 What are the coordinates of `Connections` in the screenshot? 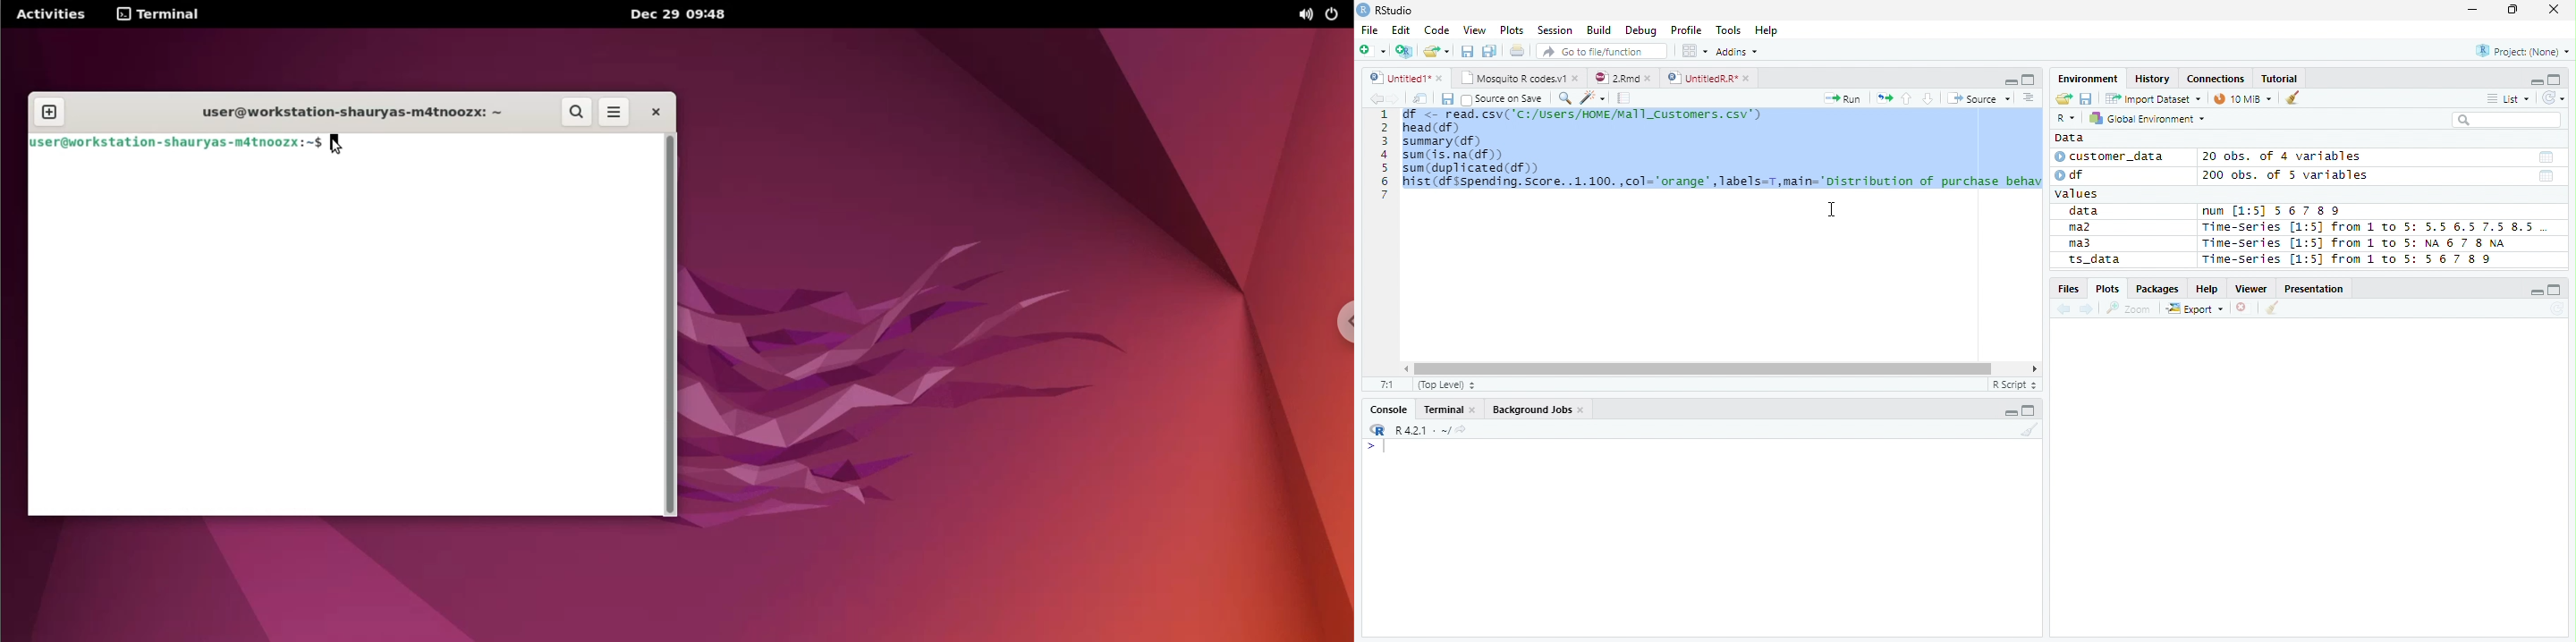 It's located at (2216, 79).